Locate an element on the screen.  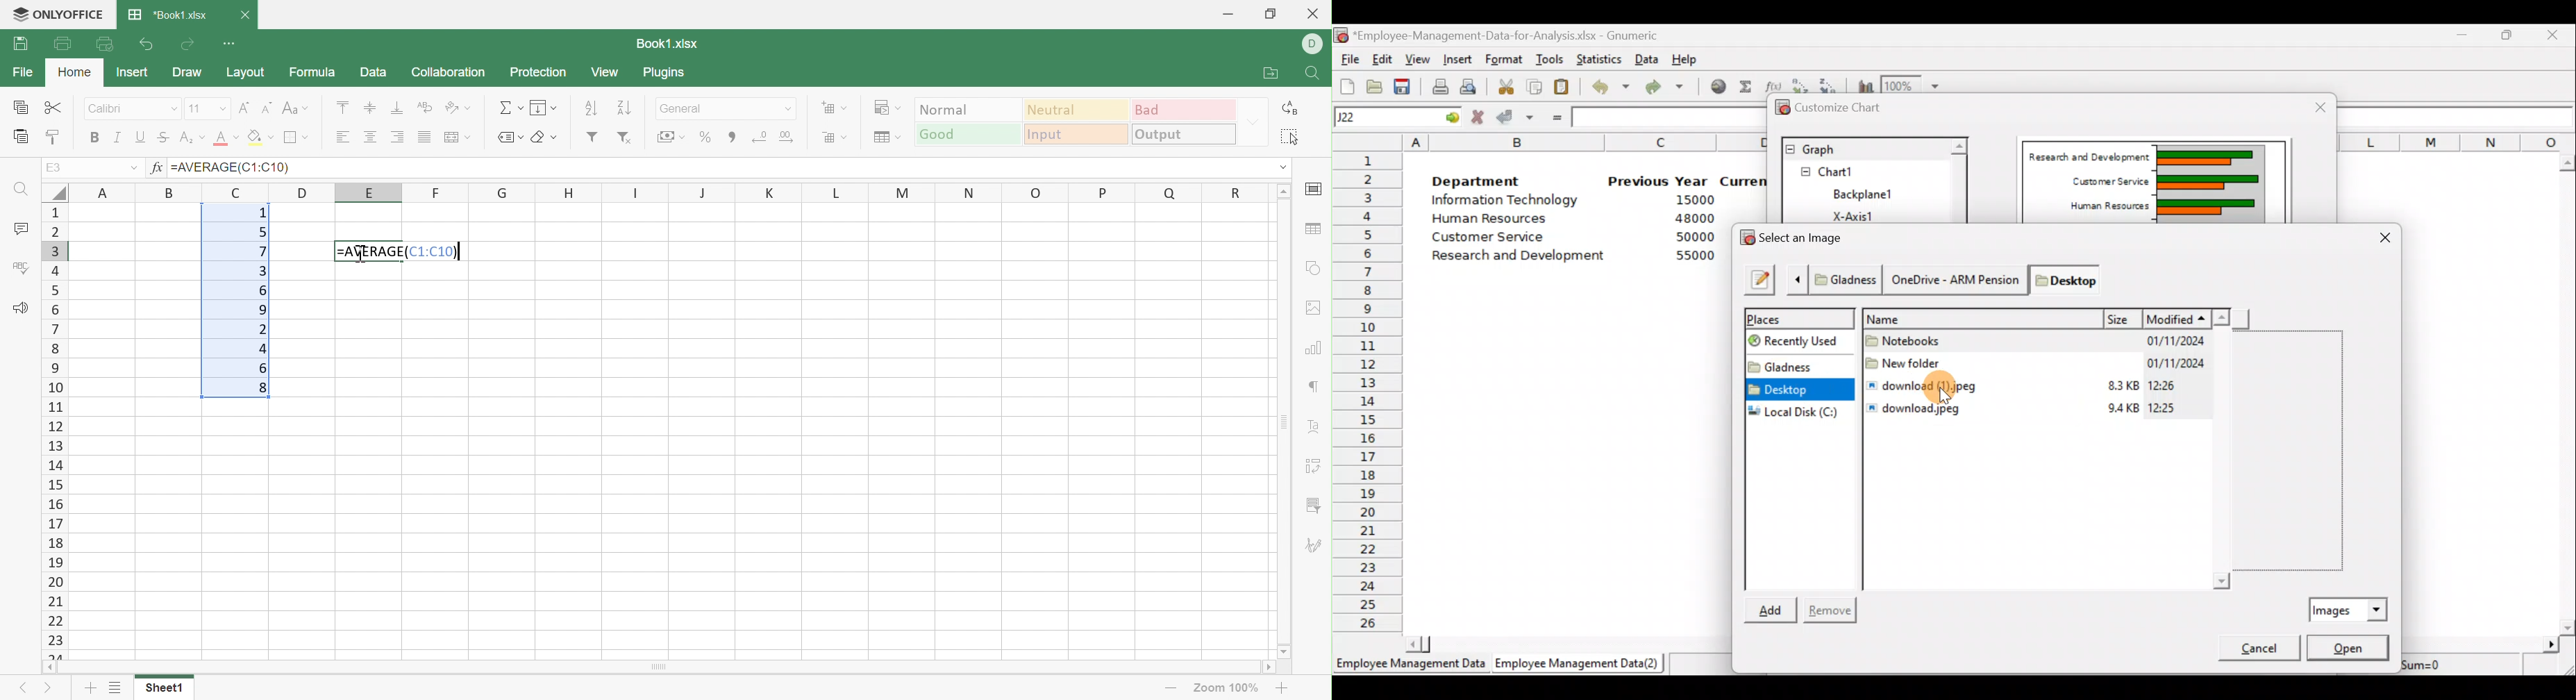
Zoom is located at coordinates (1915, 84).